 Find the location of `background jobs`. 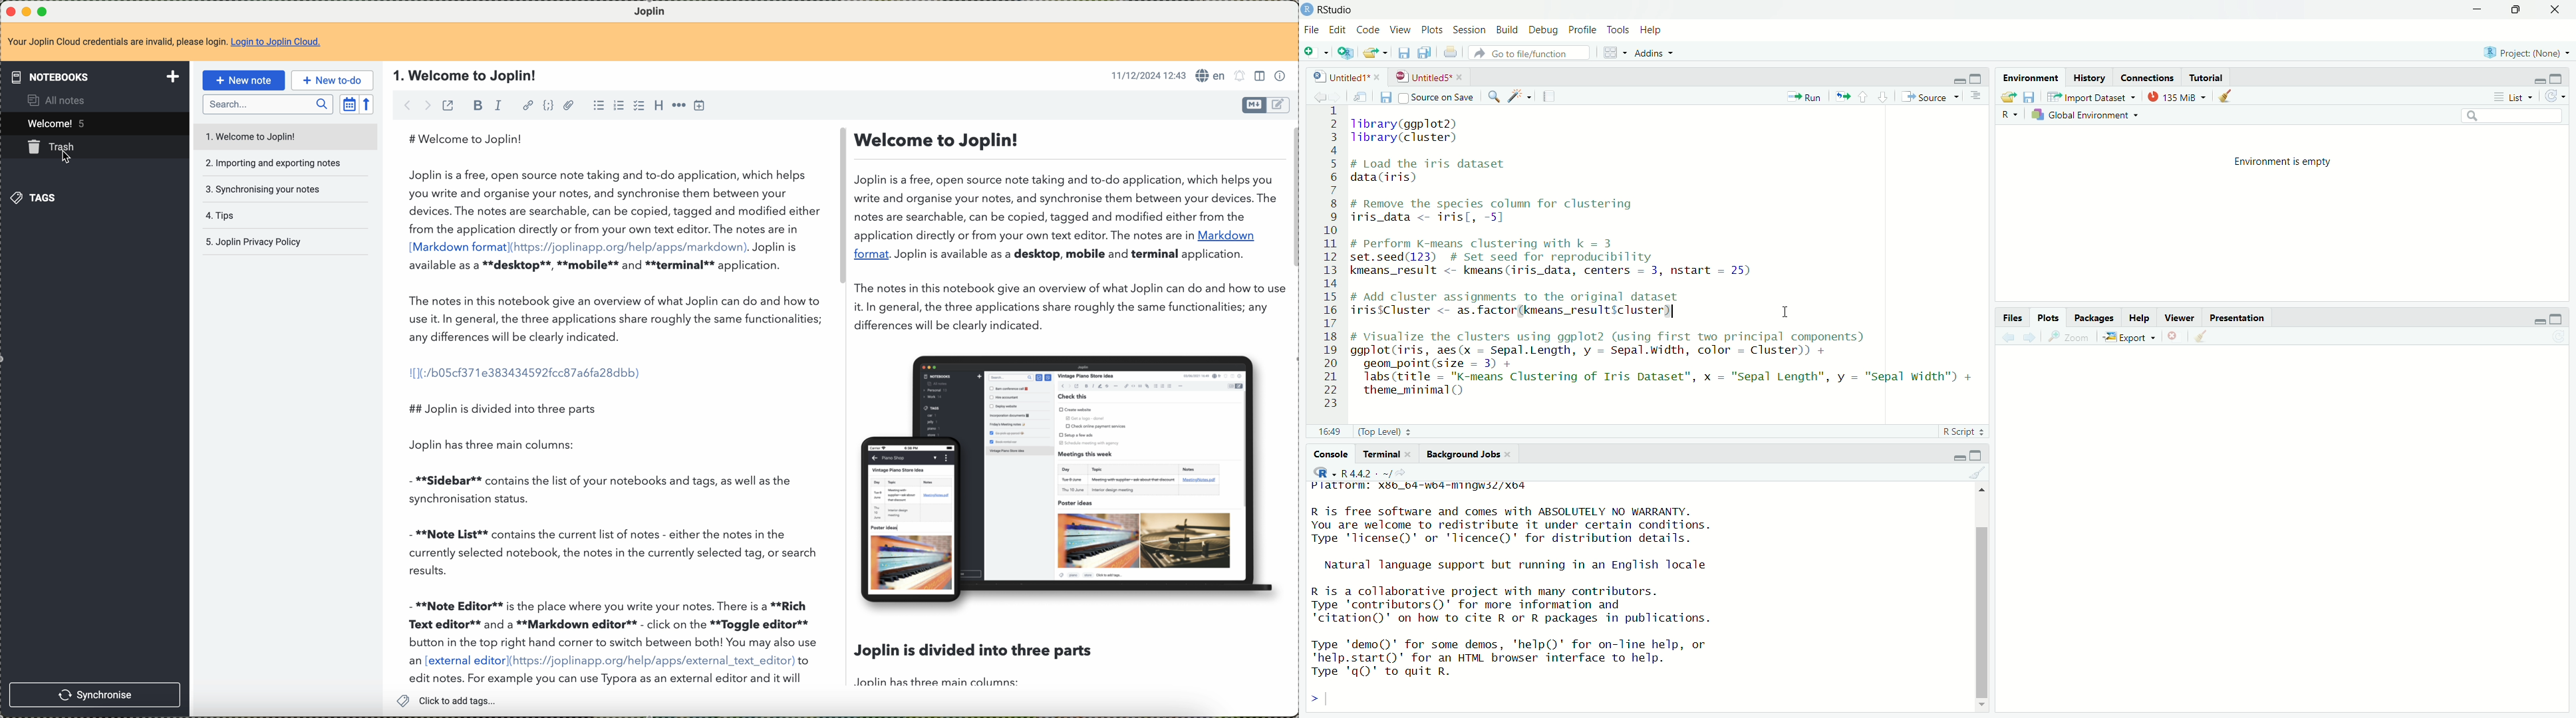

background jobs is located at coordinates (1464, 454).